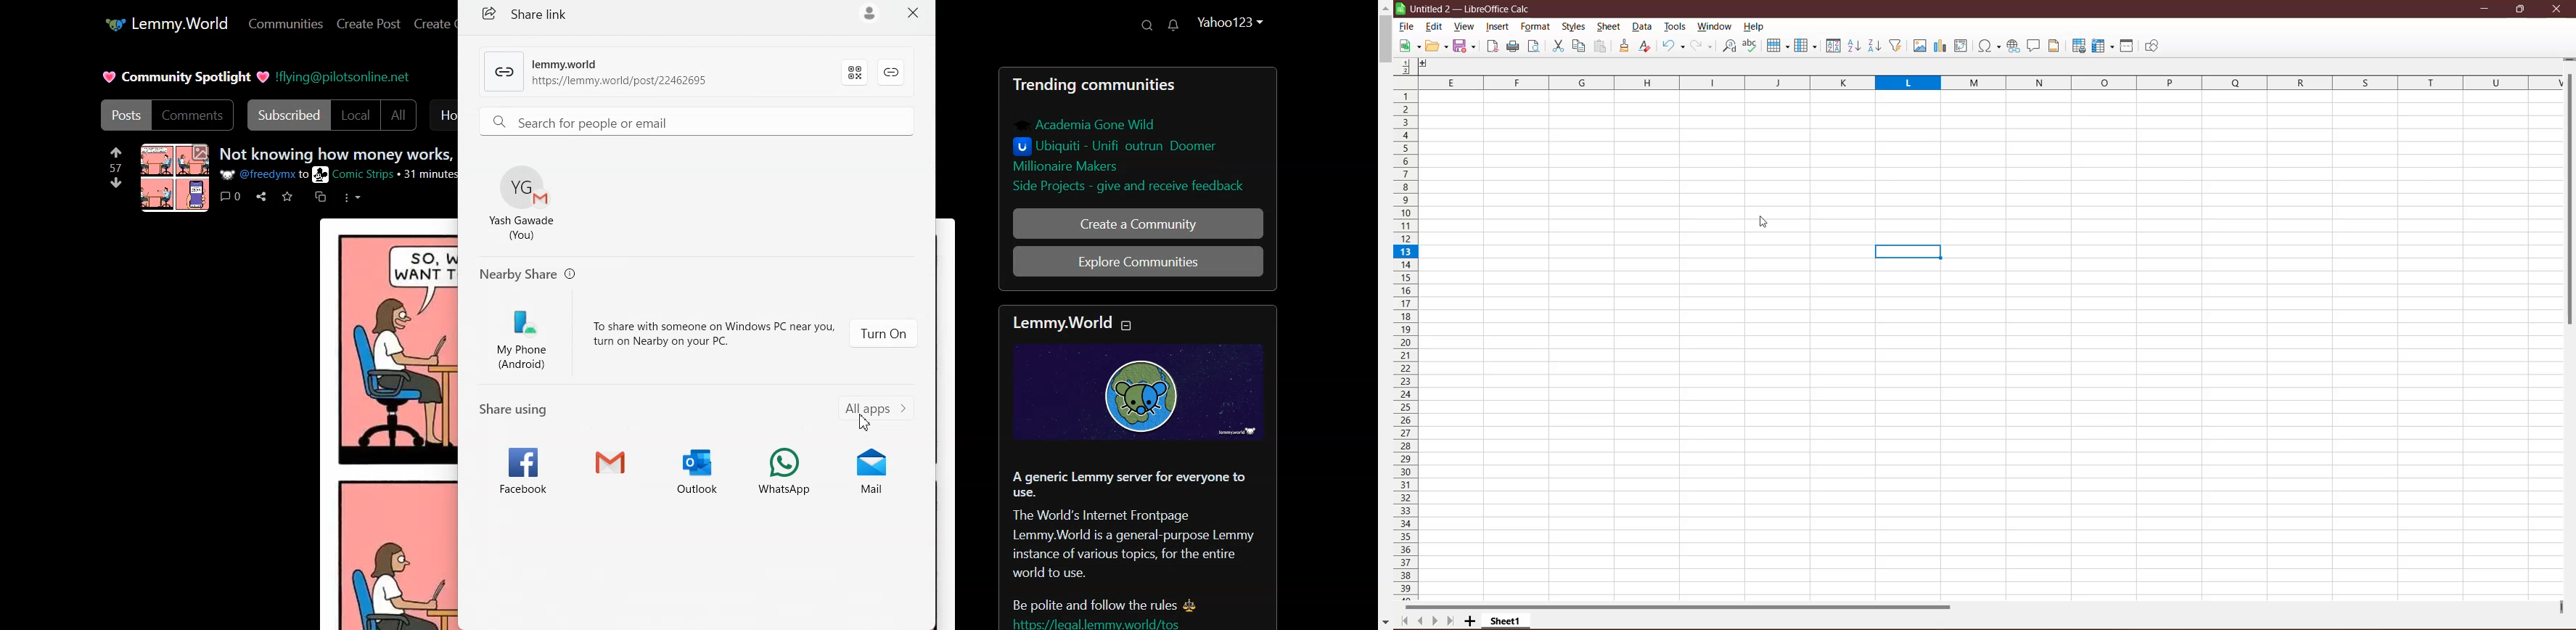 Image resolution: width=2576 pixels, height=644 pixels. Describe the element at coordinates (1507, 621) in the screenshot. I see `Sheet Name` at that location.